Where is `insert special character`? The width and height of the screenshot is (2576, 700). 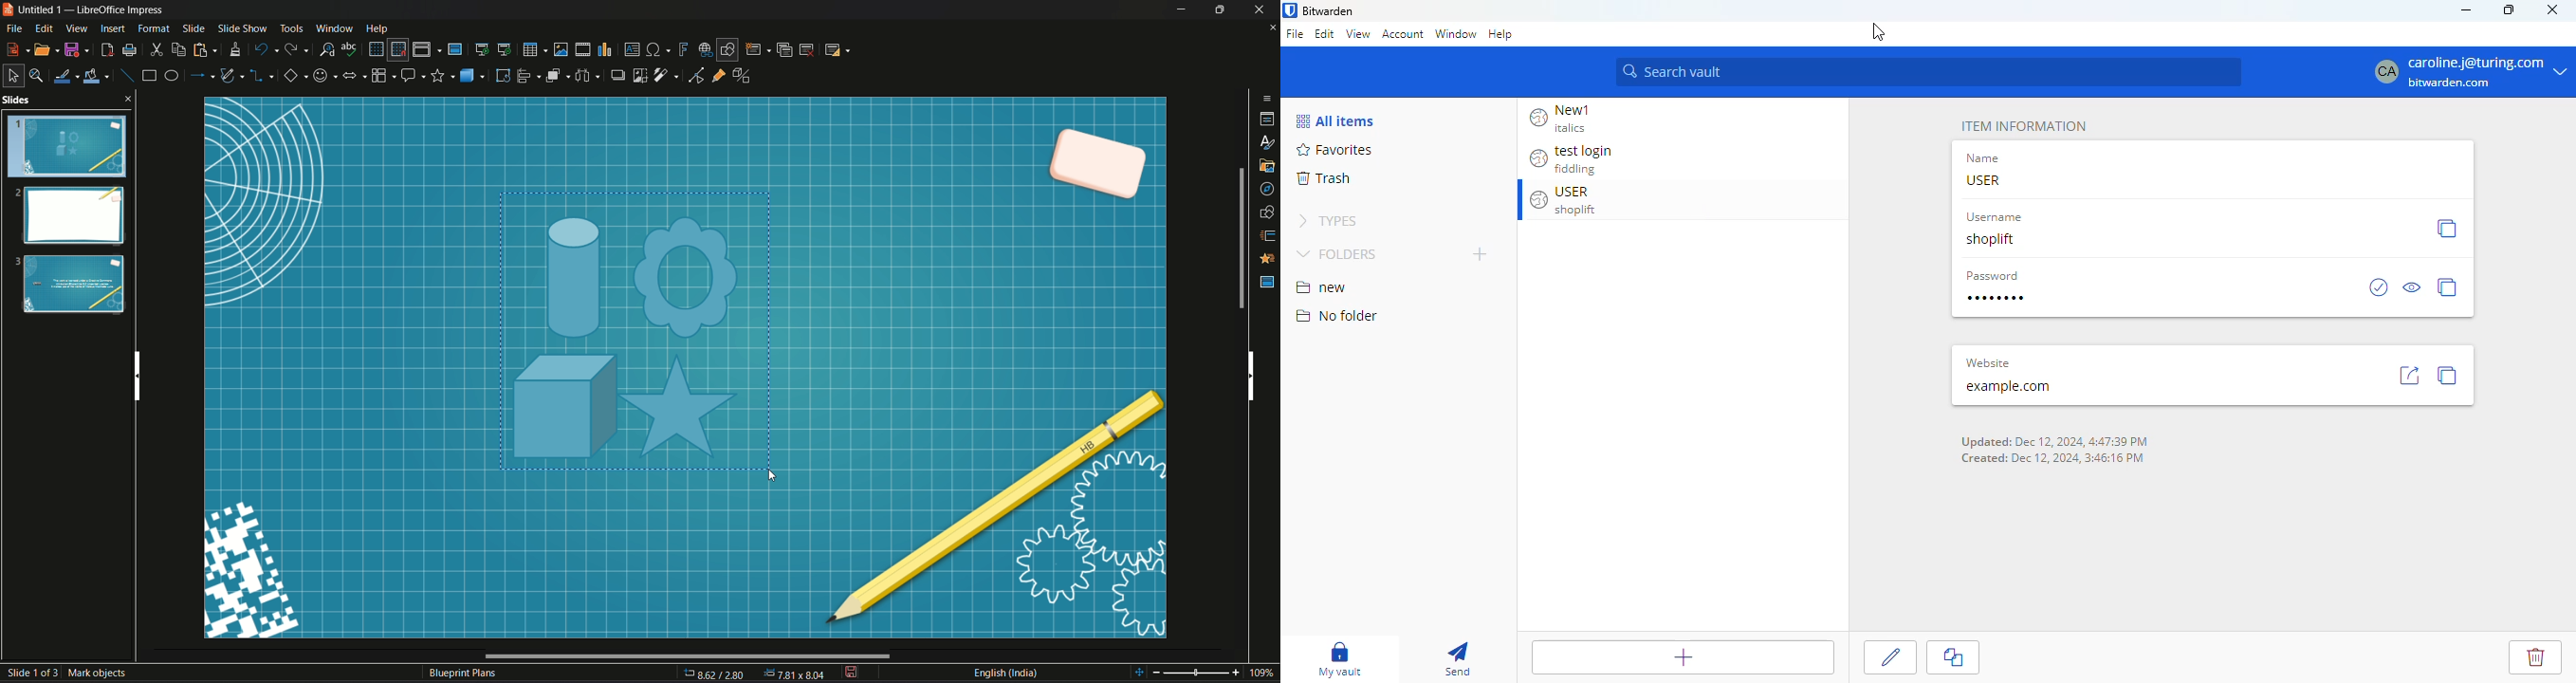
insert special character is located at coordinates (659, 49).